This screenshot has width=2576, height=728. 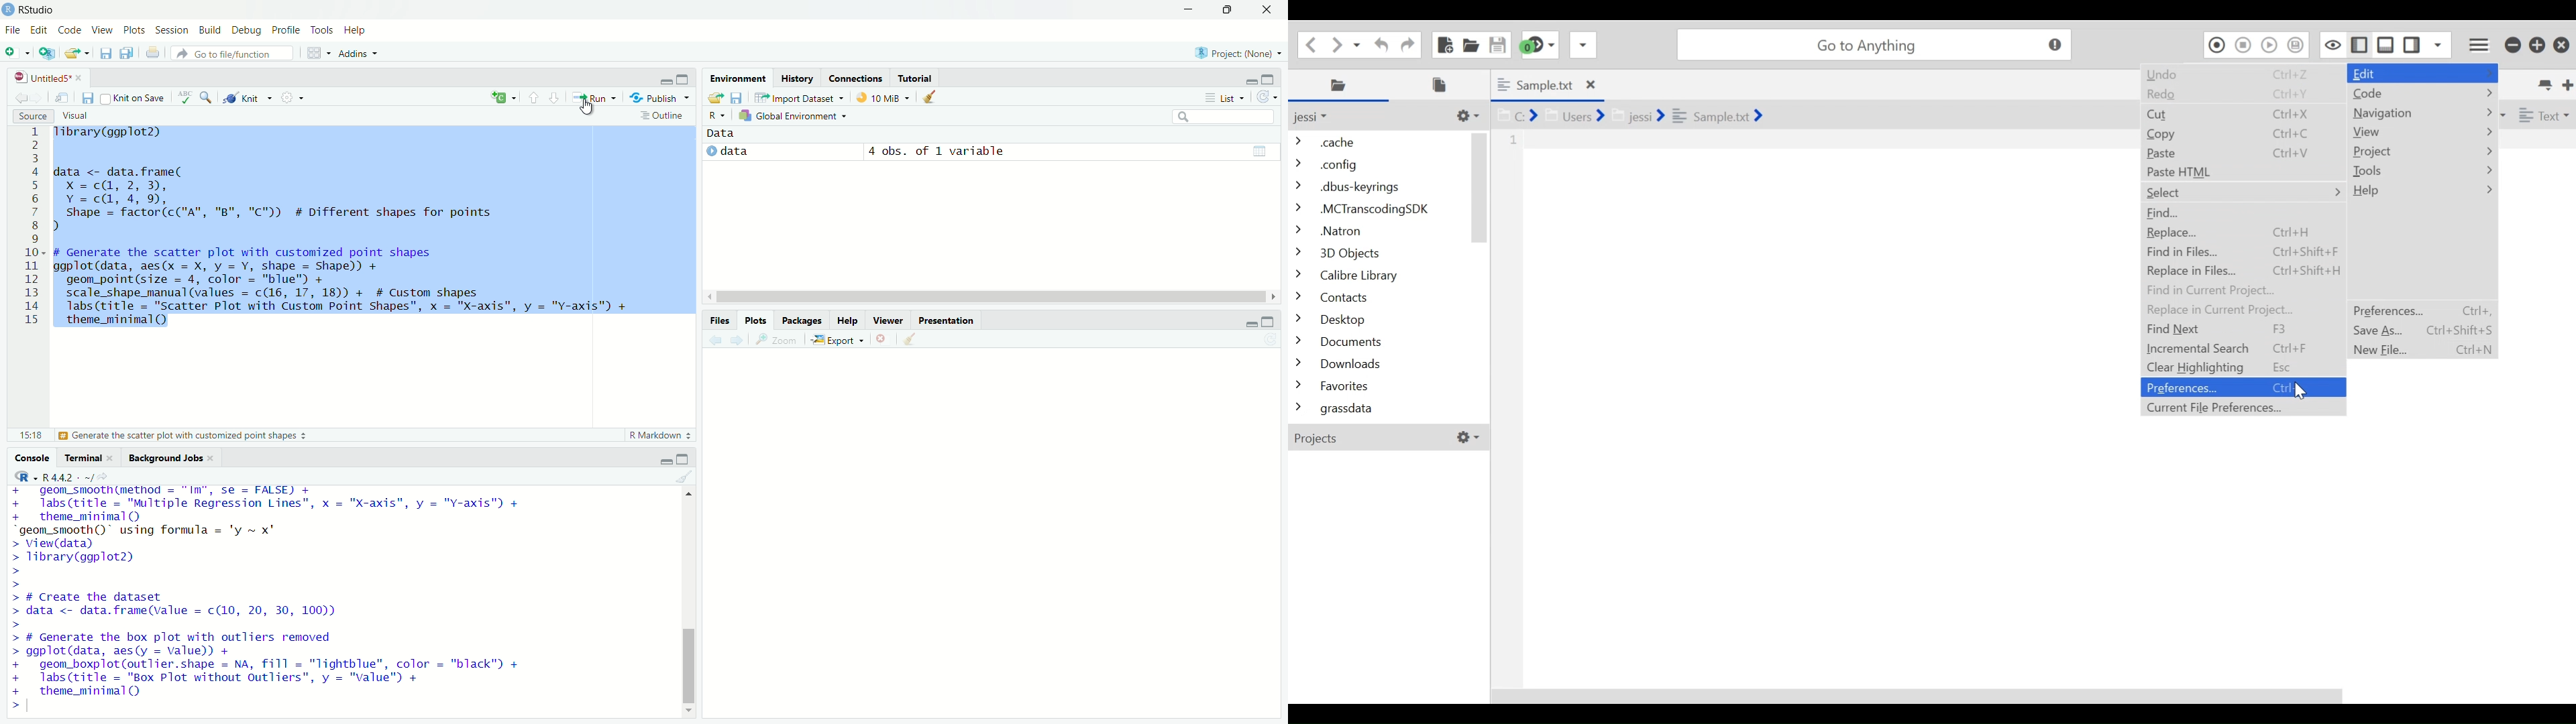 I want to click on Packages, so click(x=802, y=320).